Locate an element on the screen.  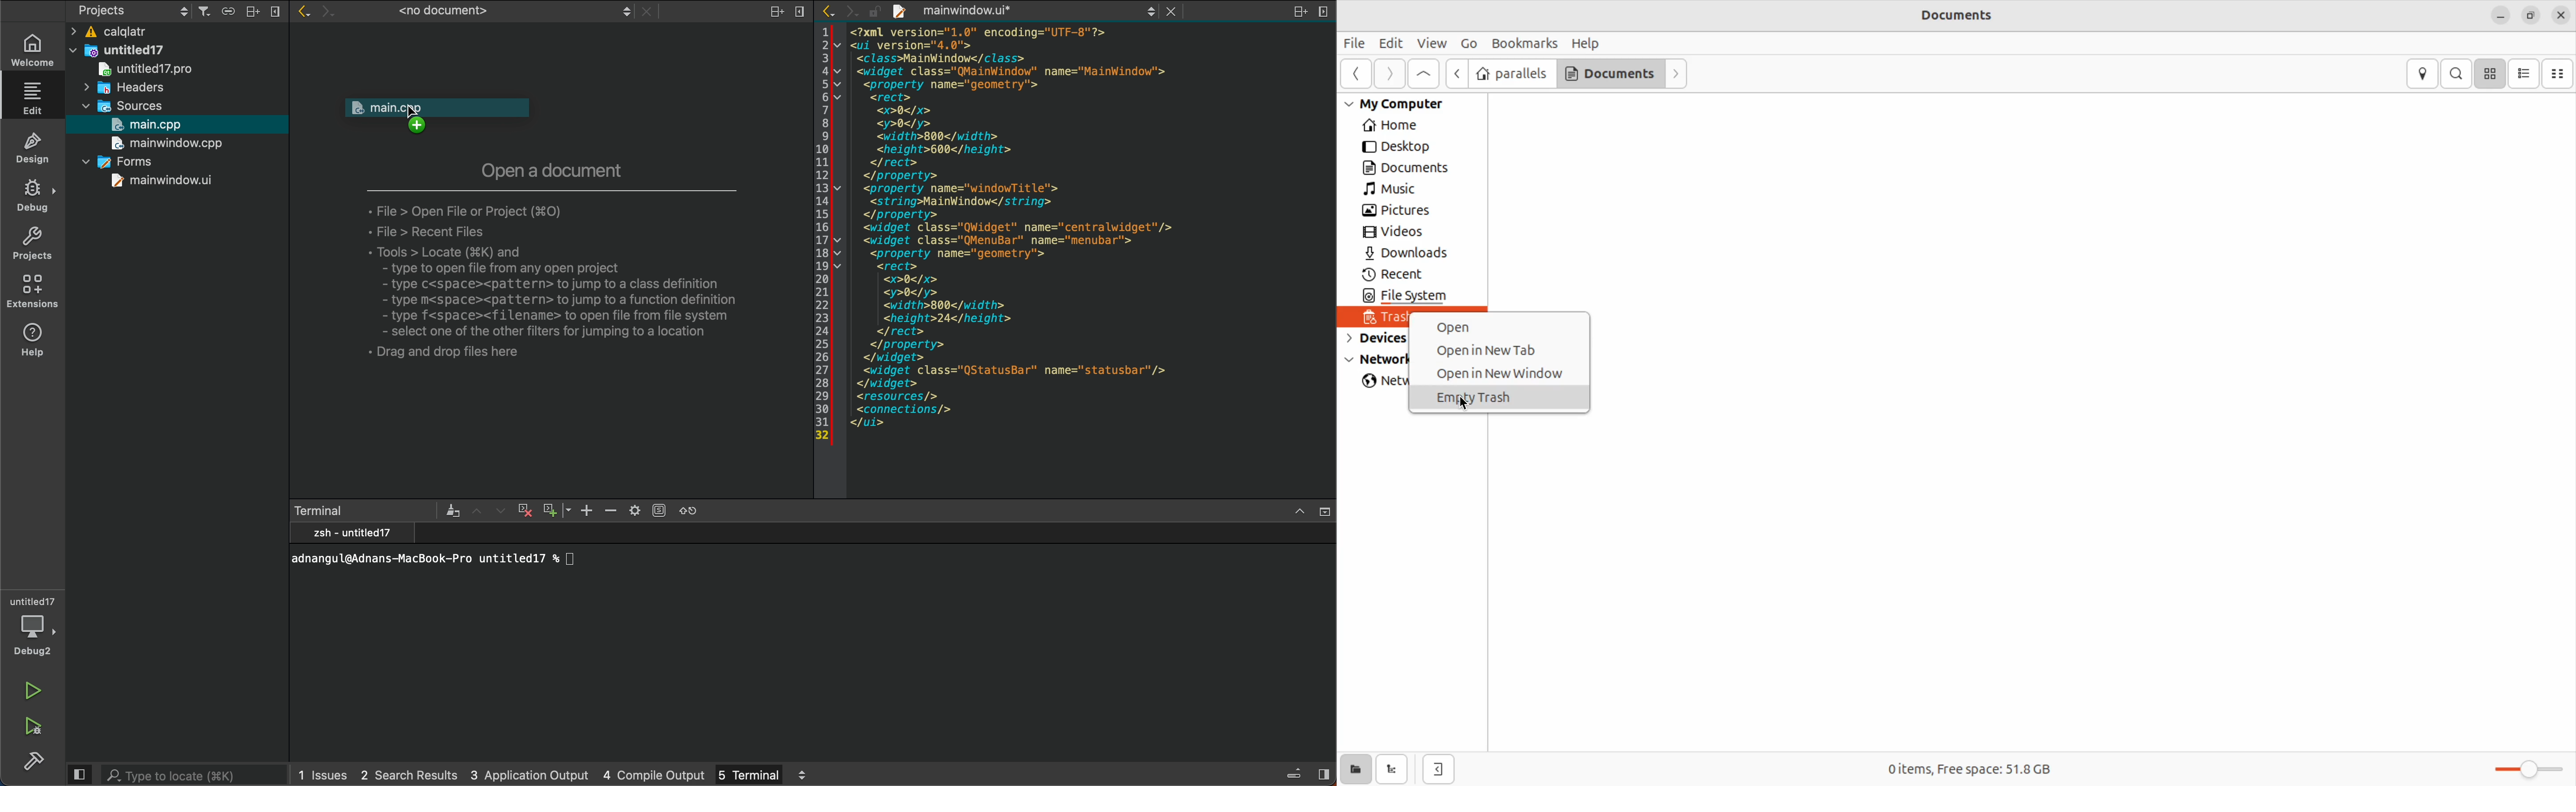
main window is located at coordinates (163, 144).